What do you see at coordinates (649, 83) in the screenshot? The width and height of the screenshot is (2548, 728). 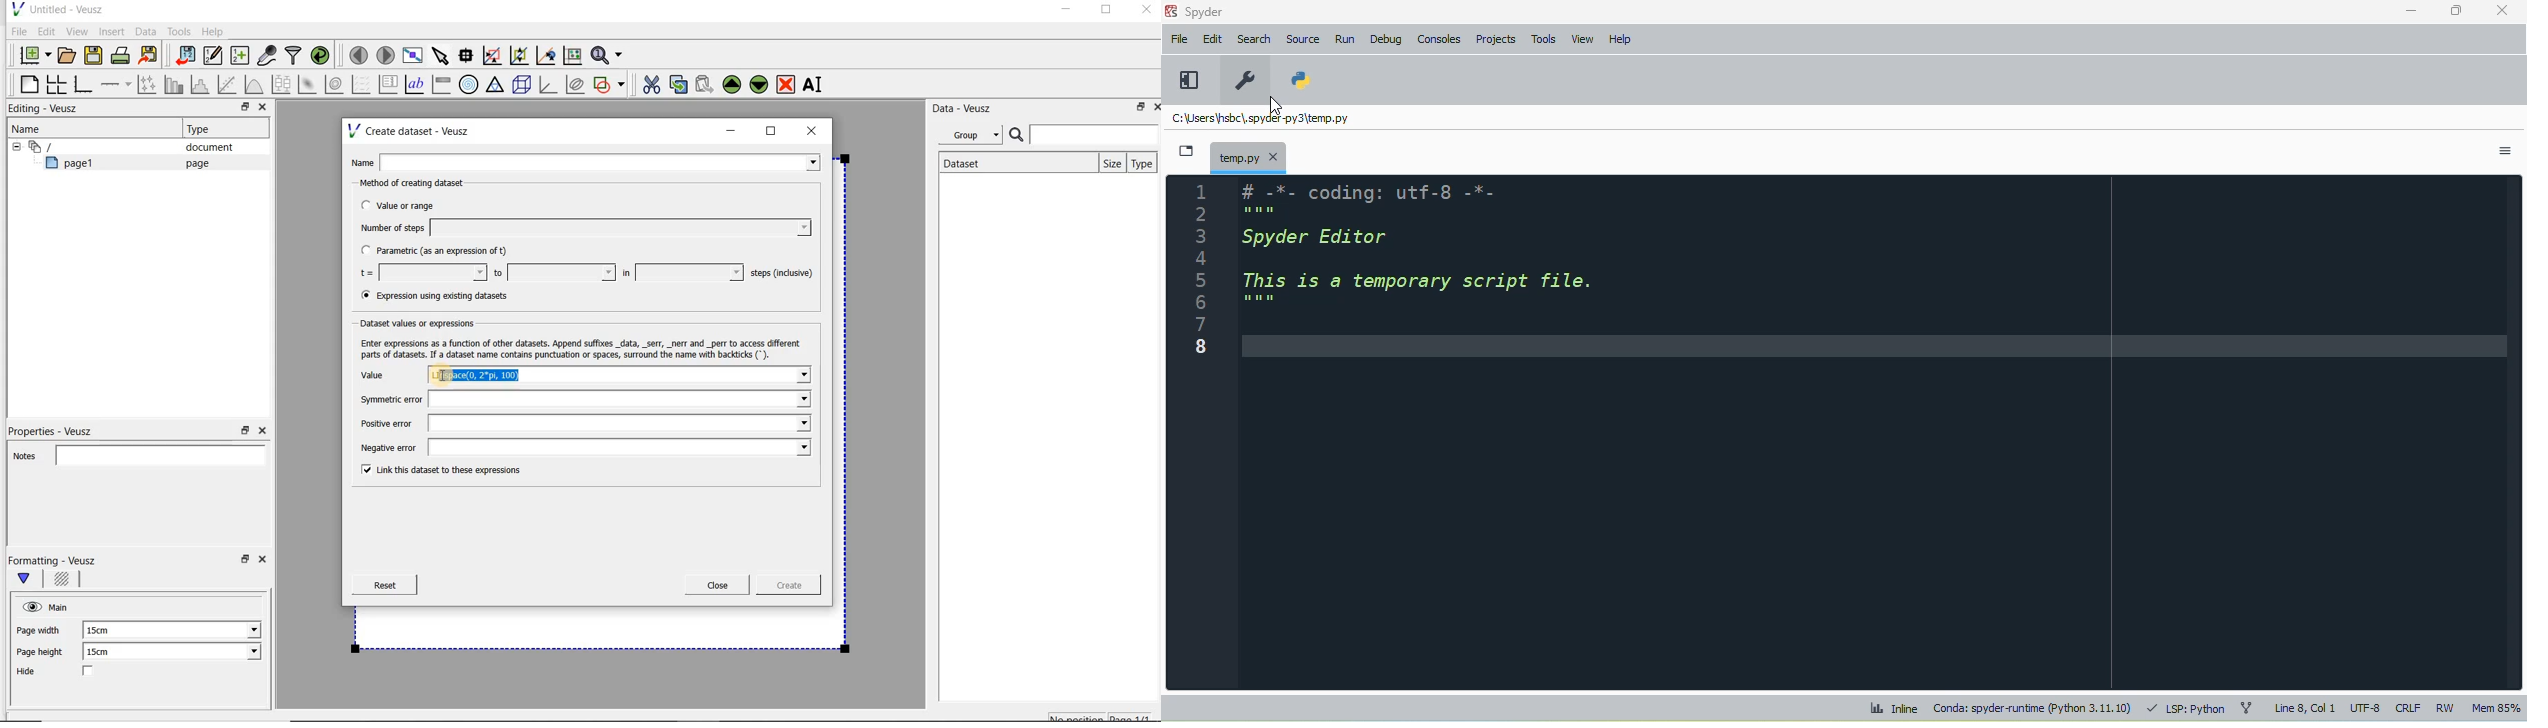 I see `cut the selected widget` at bounding box center [649, 83].